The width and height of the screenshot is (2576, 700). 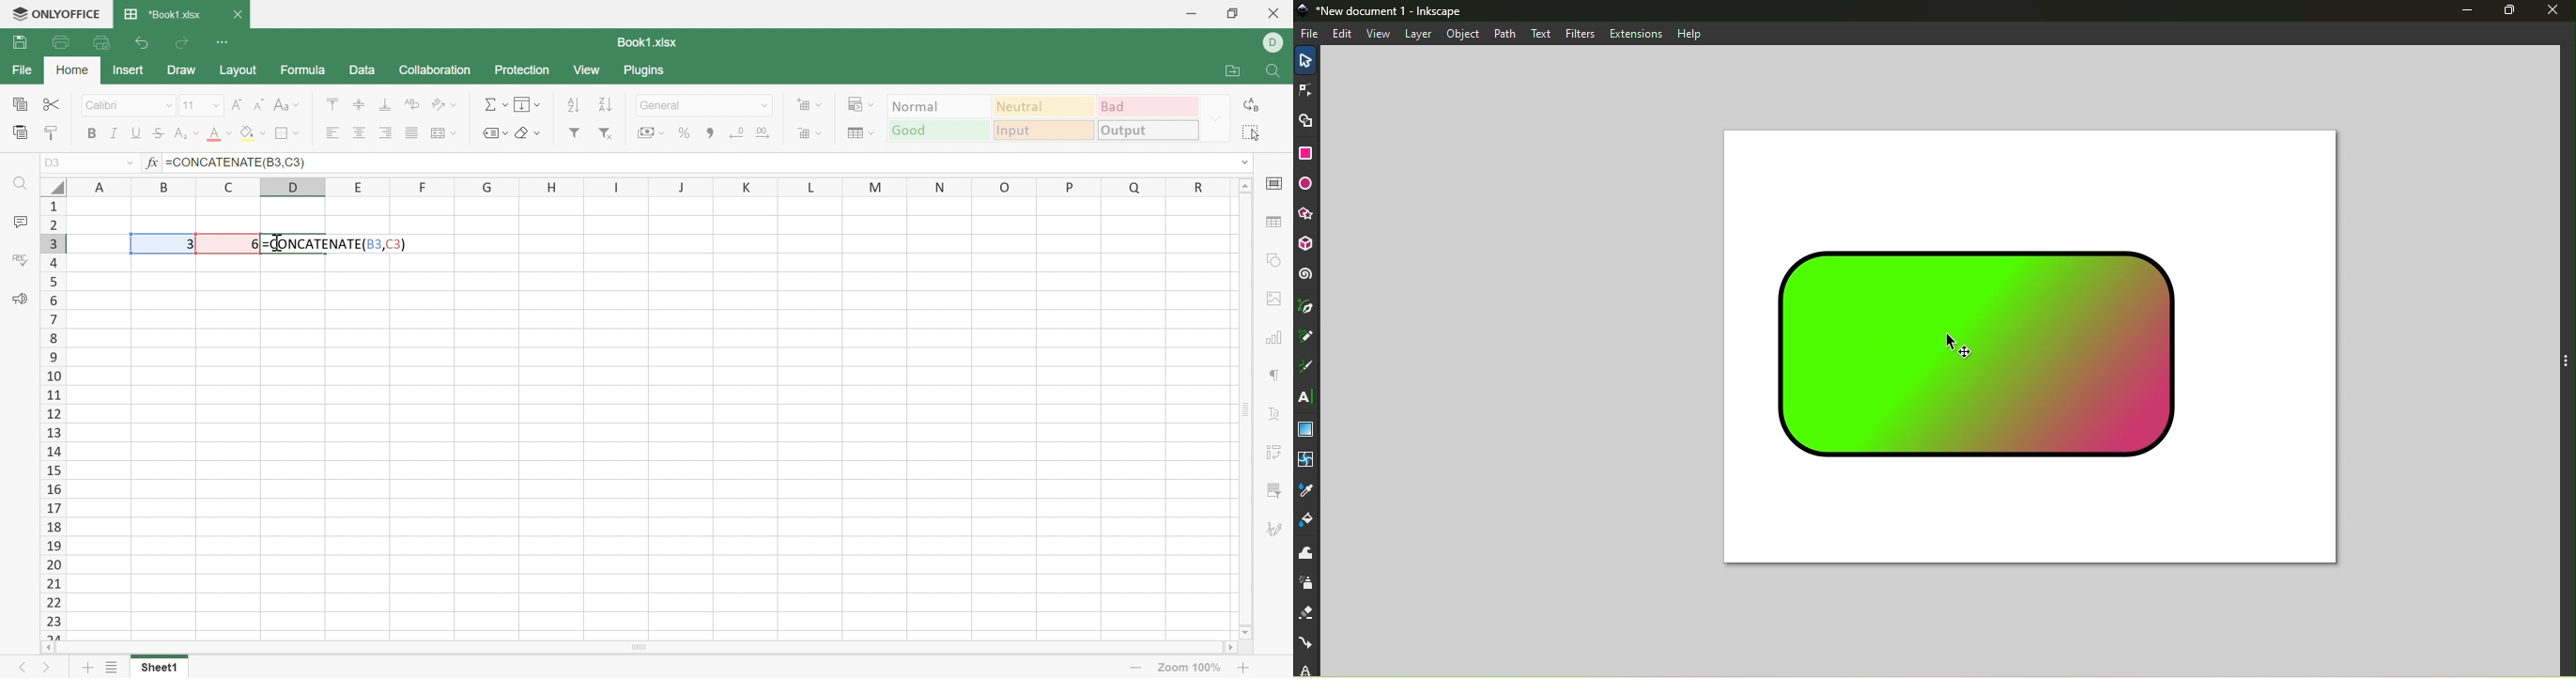 I want to click on dROP DOWN, so click(x=1248, y=163).